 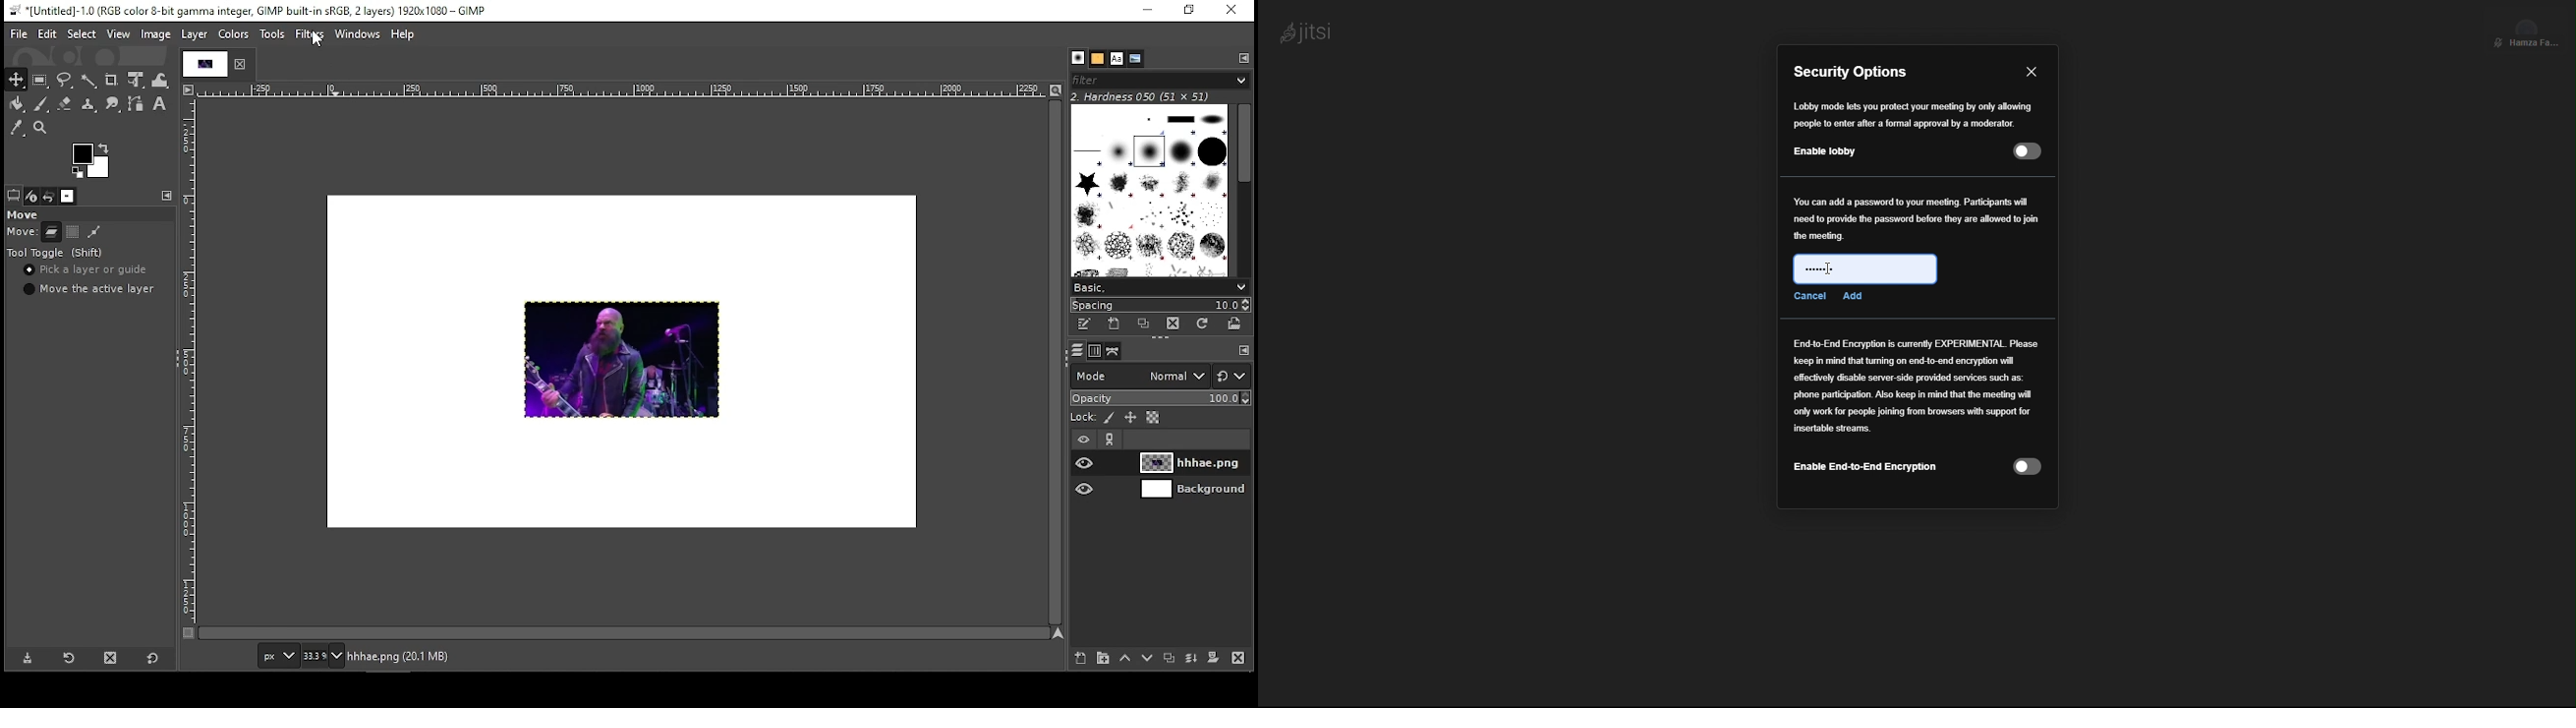 What do you see at coordinates (1190, 10) in the screenshot?
I see `restore` at bounding box center [1190, 10].